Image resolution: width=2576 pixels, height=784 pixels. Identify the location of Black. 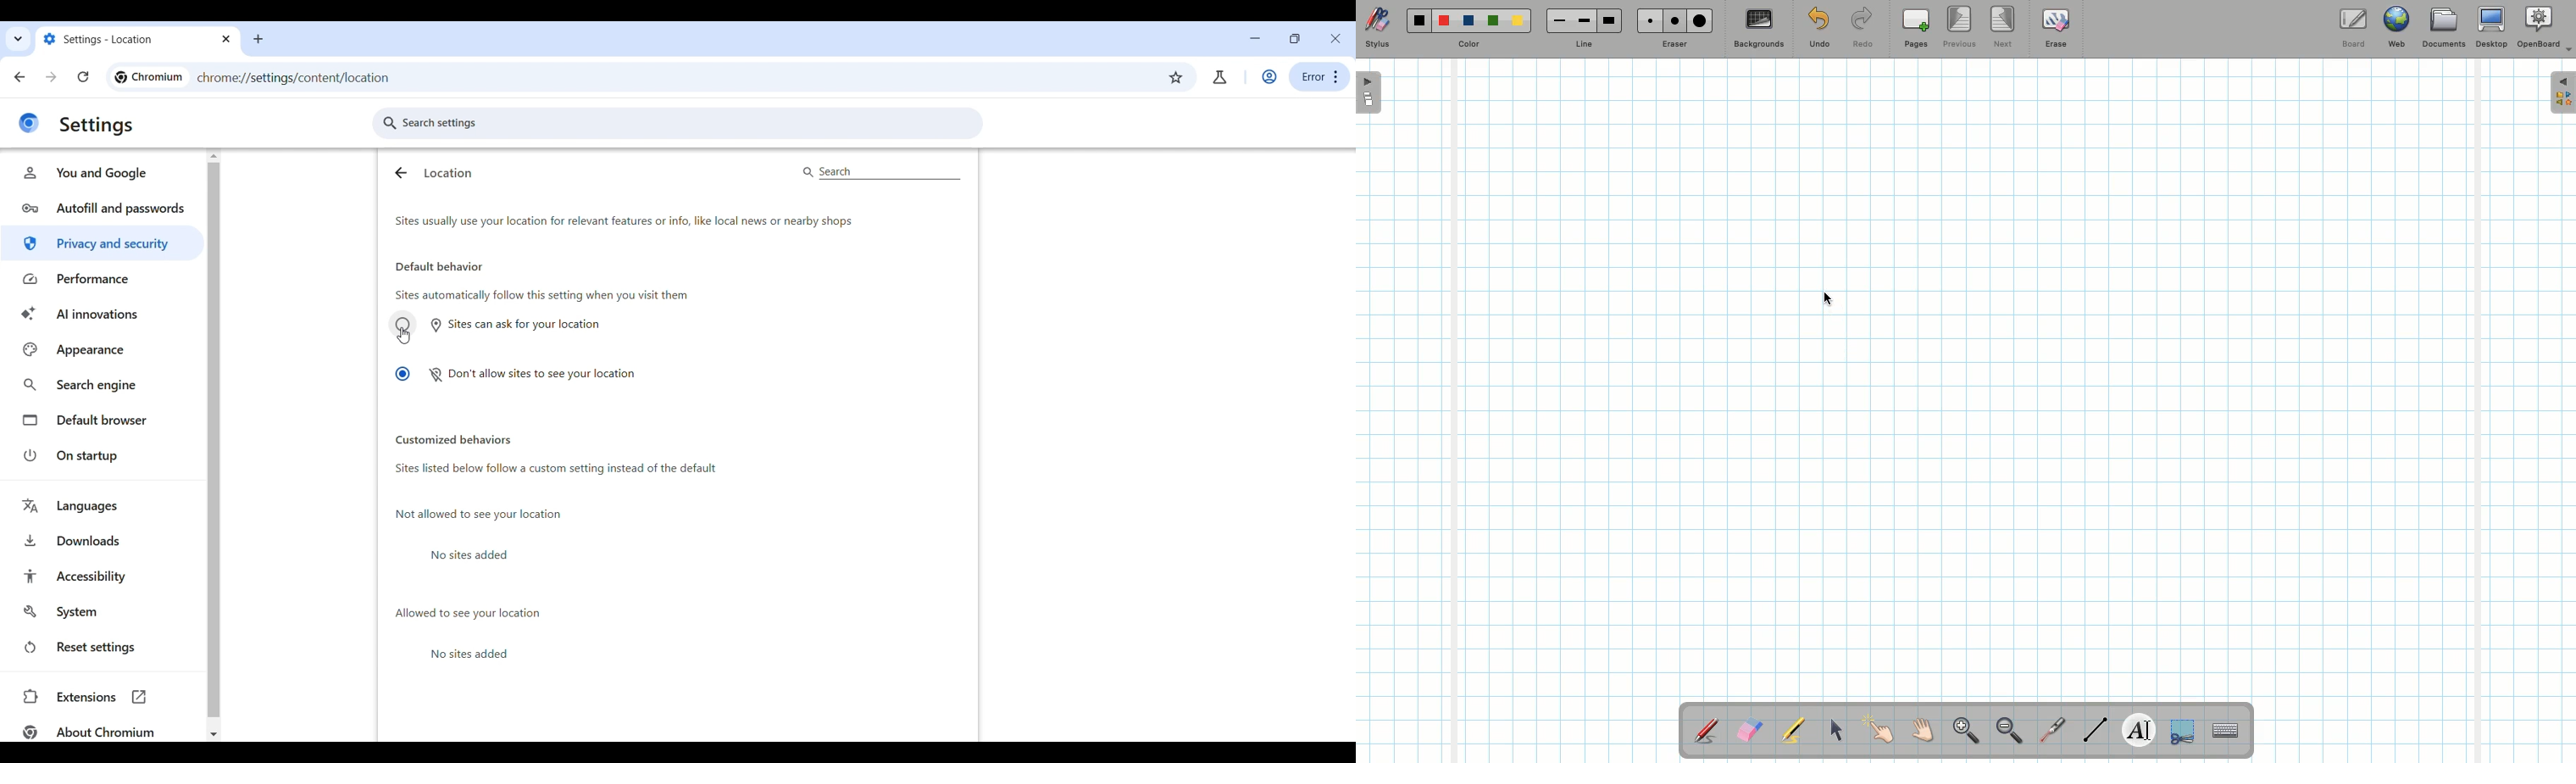
(1418, 20).